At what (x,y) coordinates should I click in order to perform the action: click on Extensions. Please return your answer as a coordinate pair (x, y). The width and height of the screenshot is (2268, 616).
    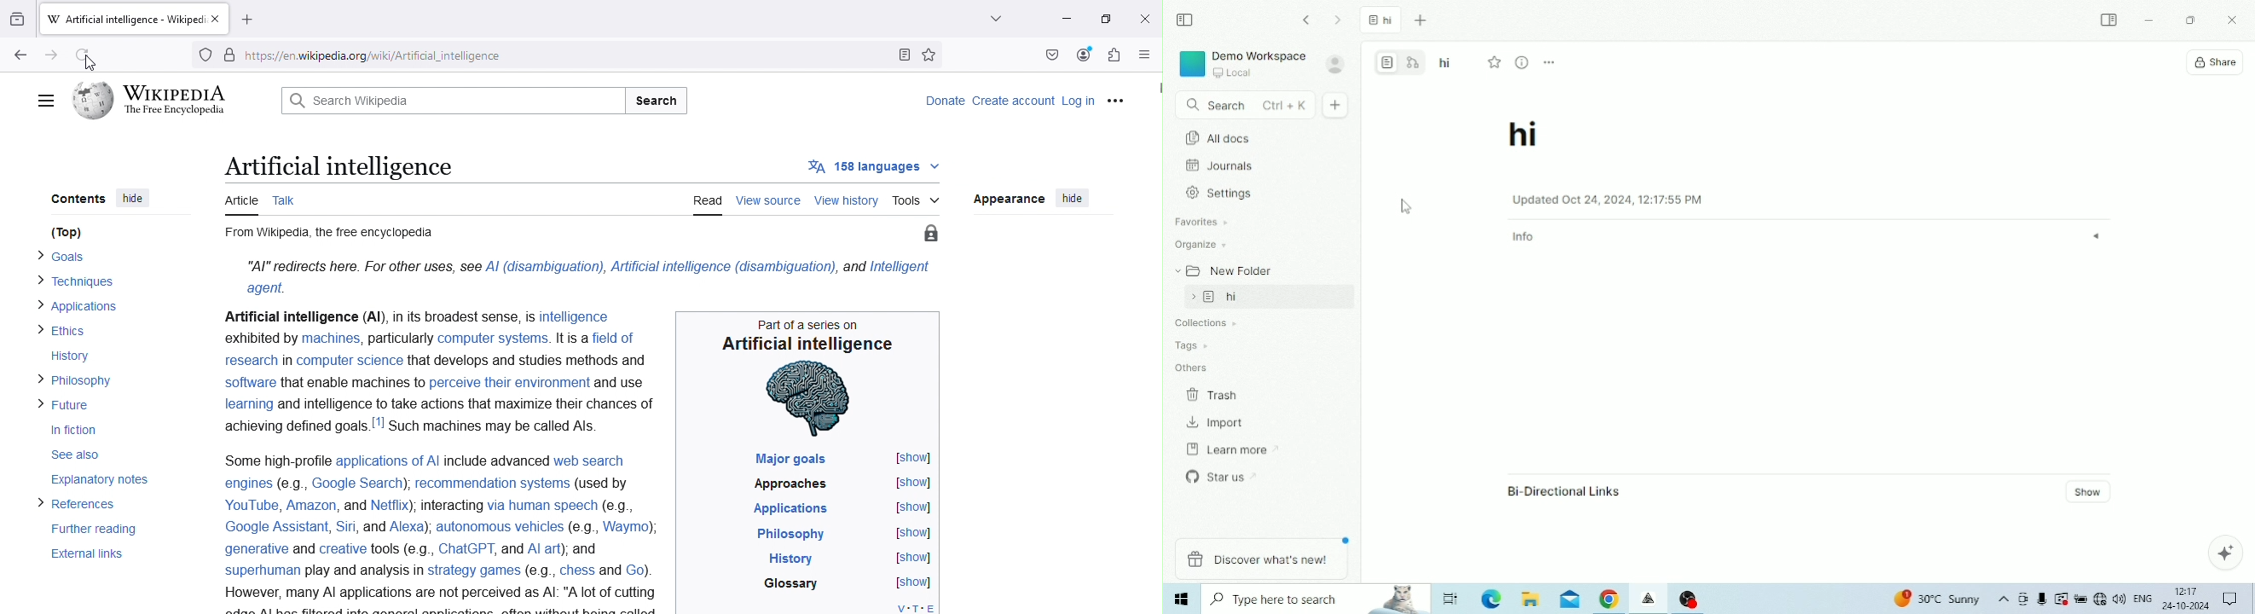
    Looking at the image, I should click on (1115, 56).